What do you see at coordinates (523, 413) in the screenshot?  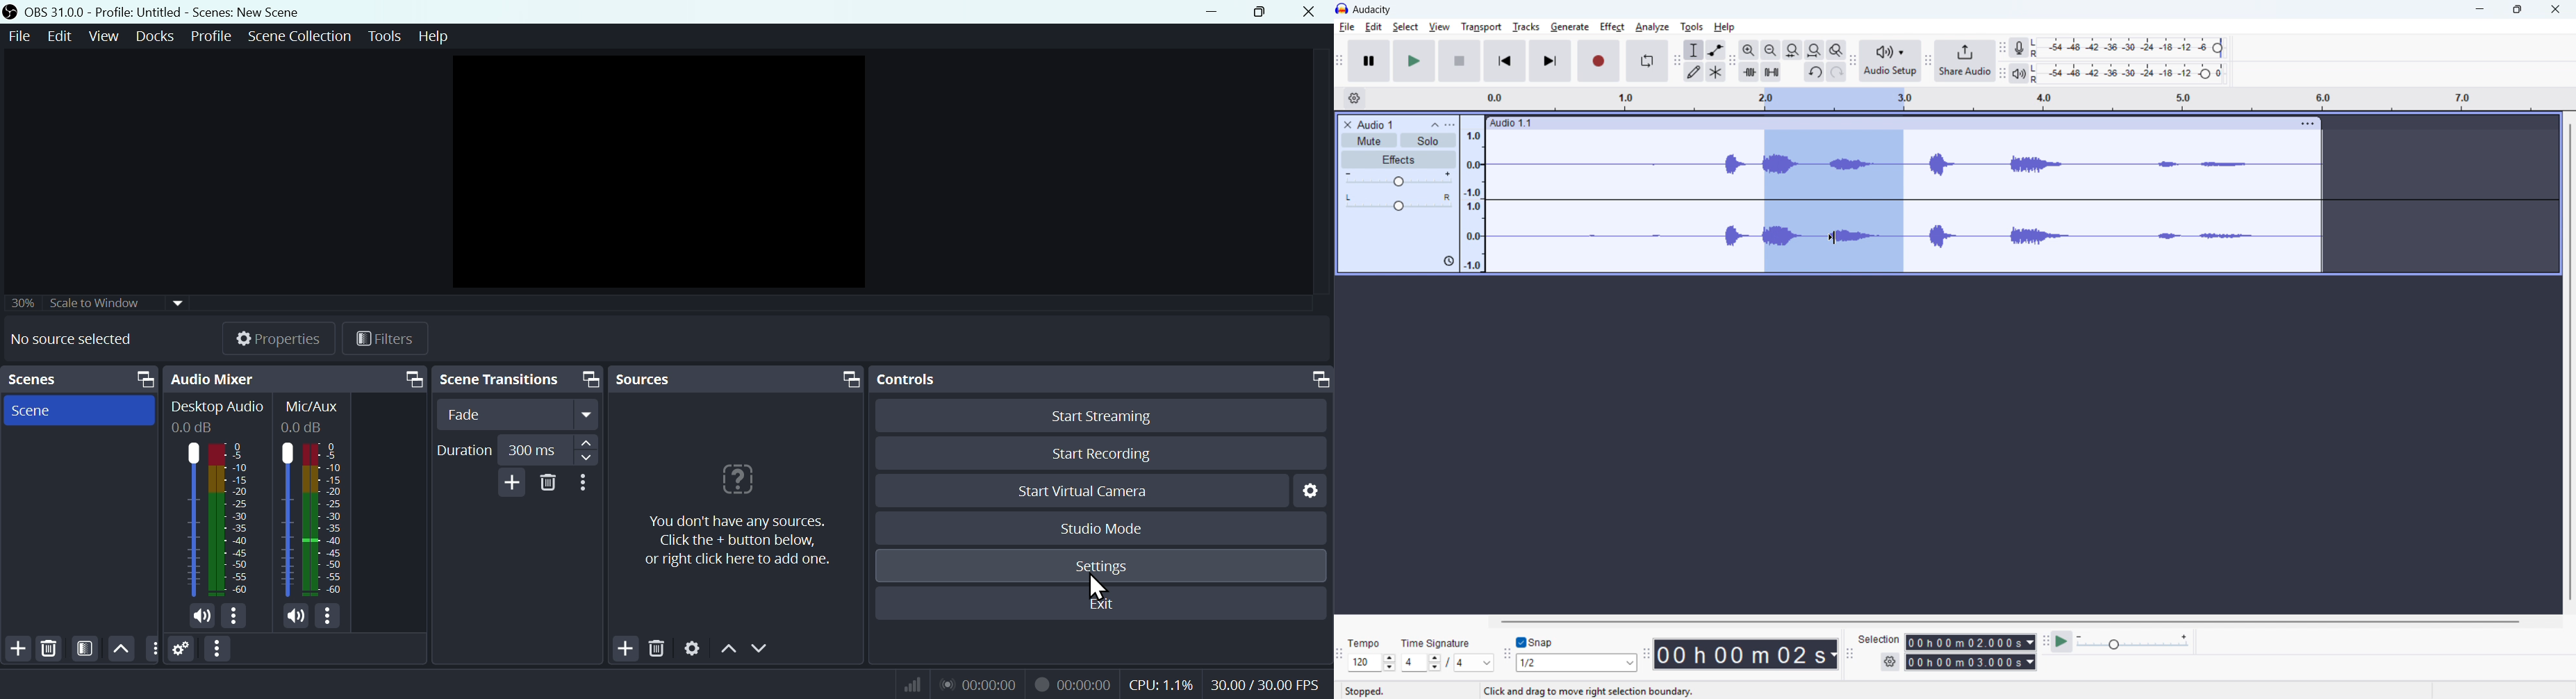 I see `fade` at bounding box center [523, 413].